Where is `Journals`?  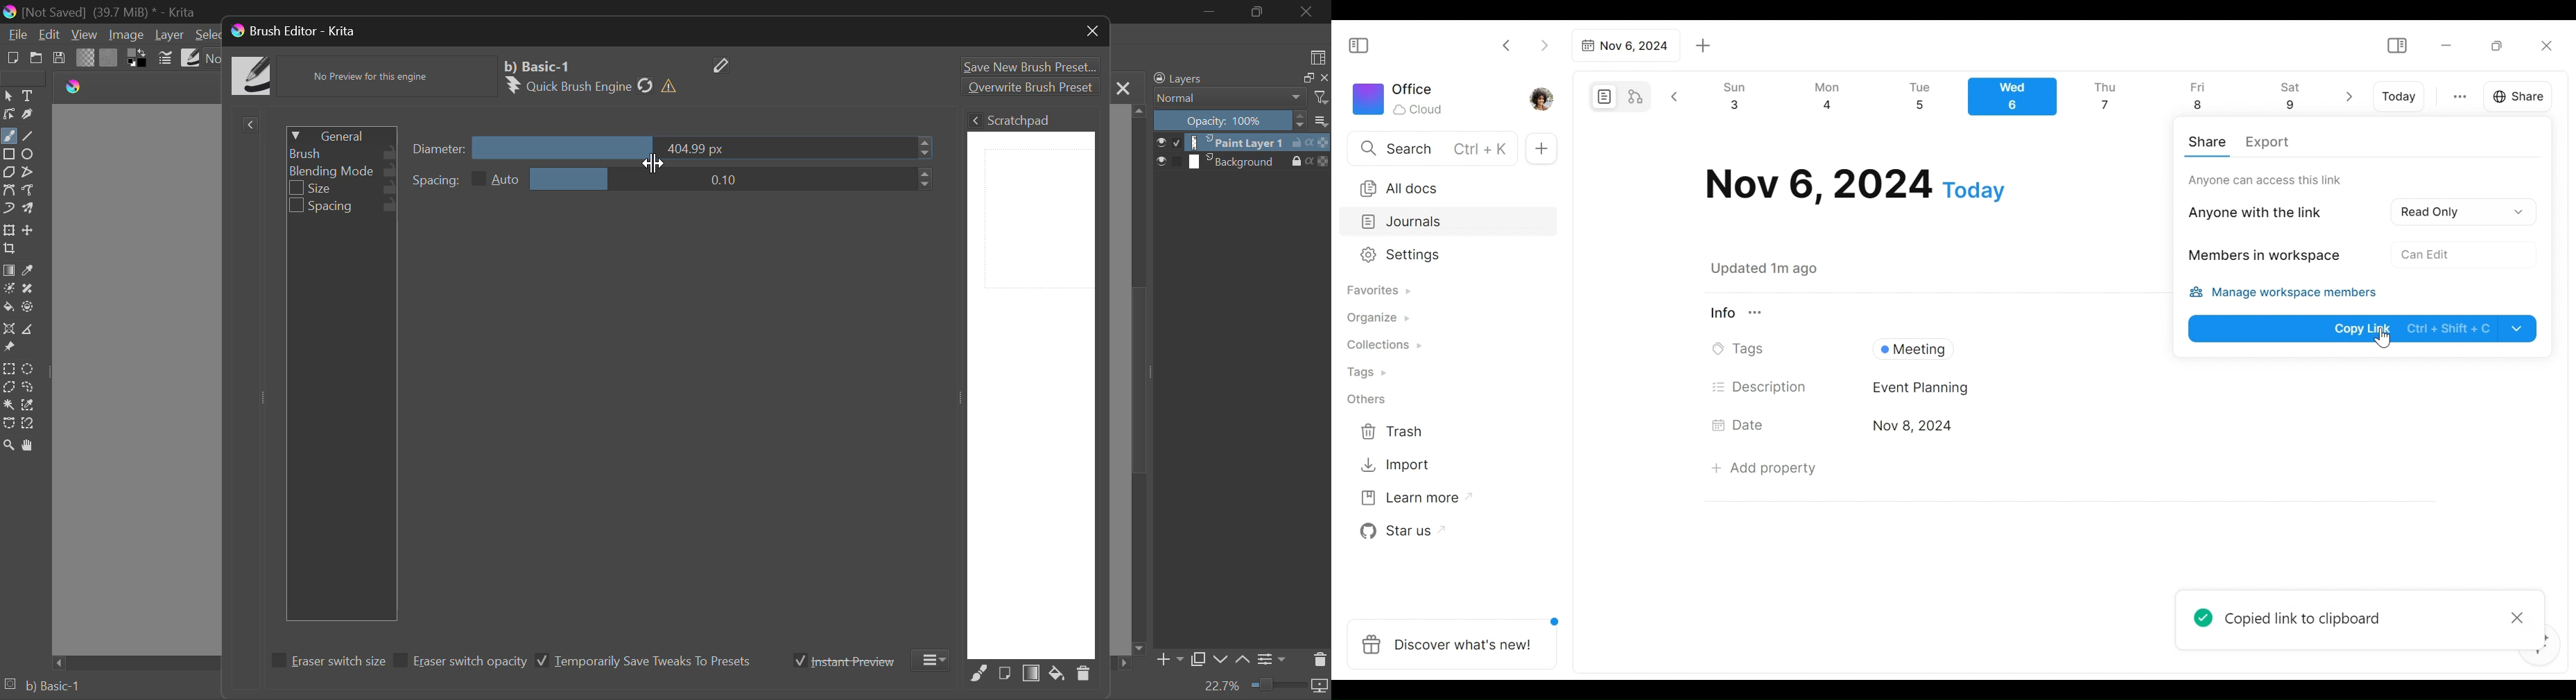
Journals is located at coordinates (1449, 223).